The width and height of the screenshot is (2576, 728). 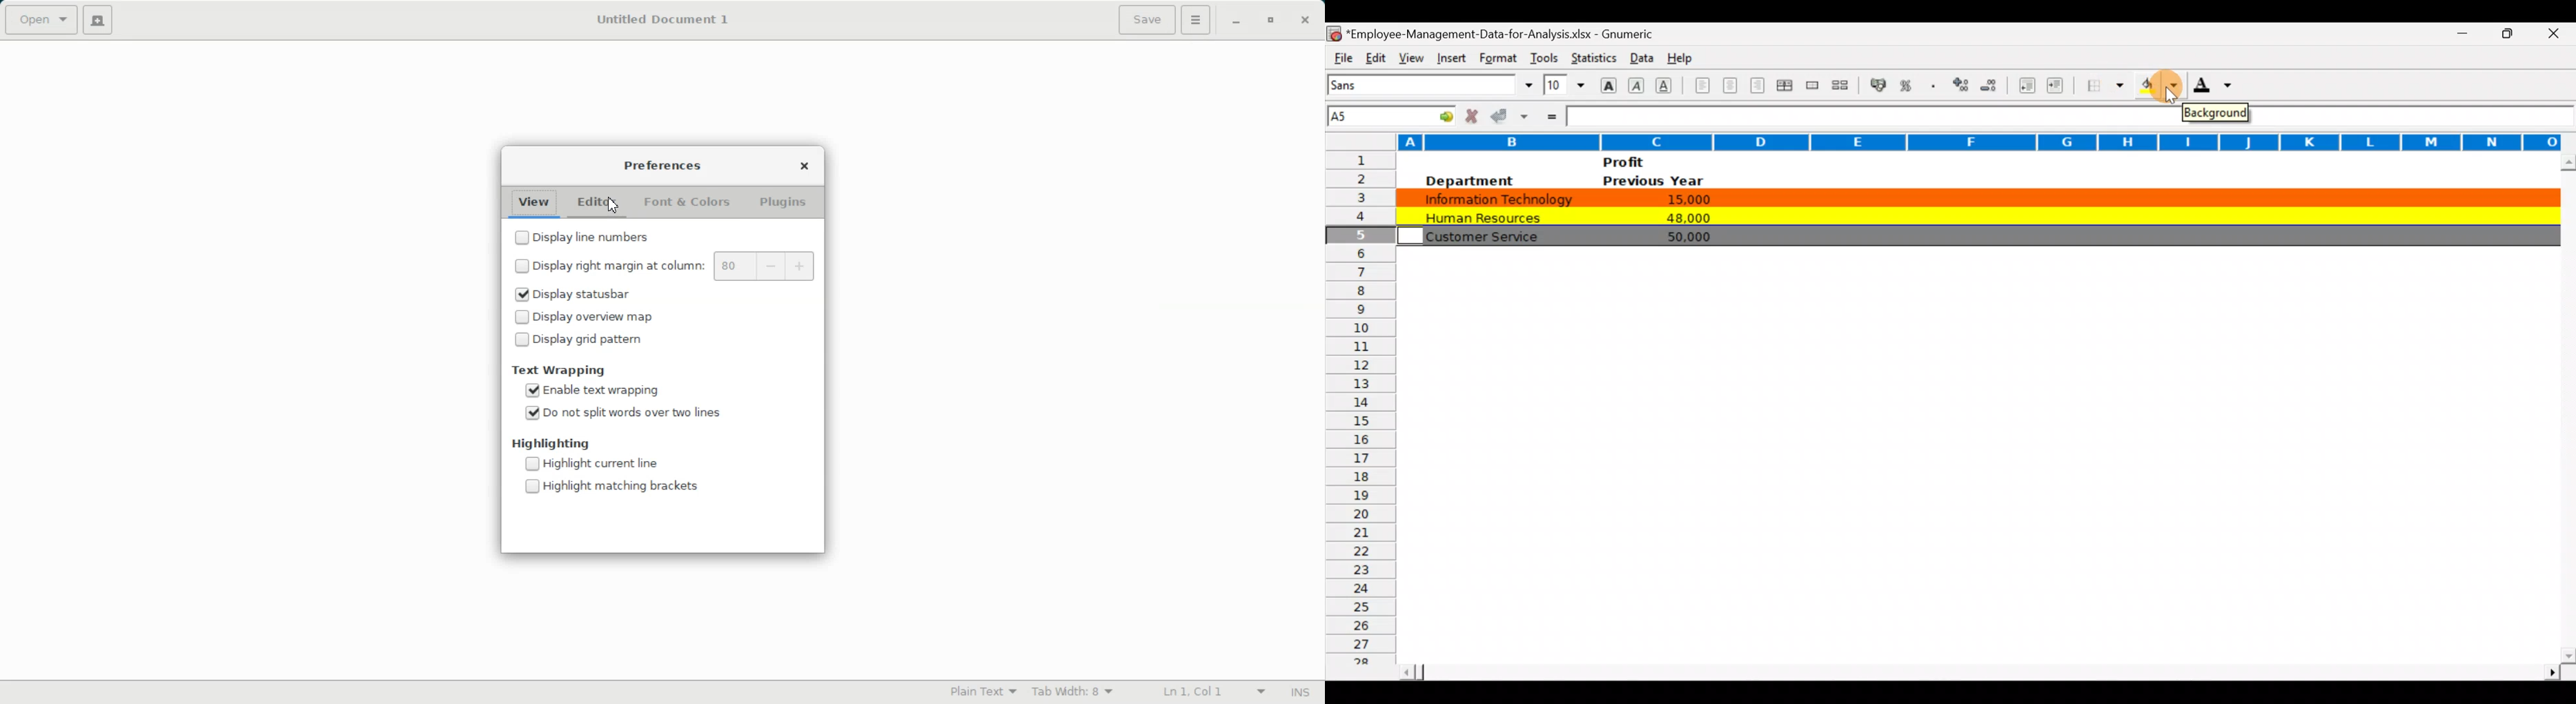 What do you see at coordinates (1648, 162) in the screenshot?
I see `Profit` at bounding box center [1648, 162].